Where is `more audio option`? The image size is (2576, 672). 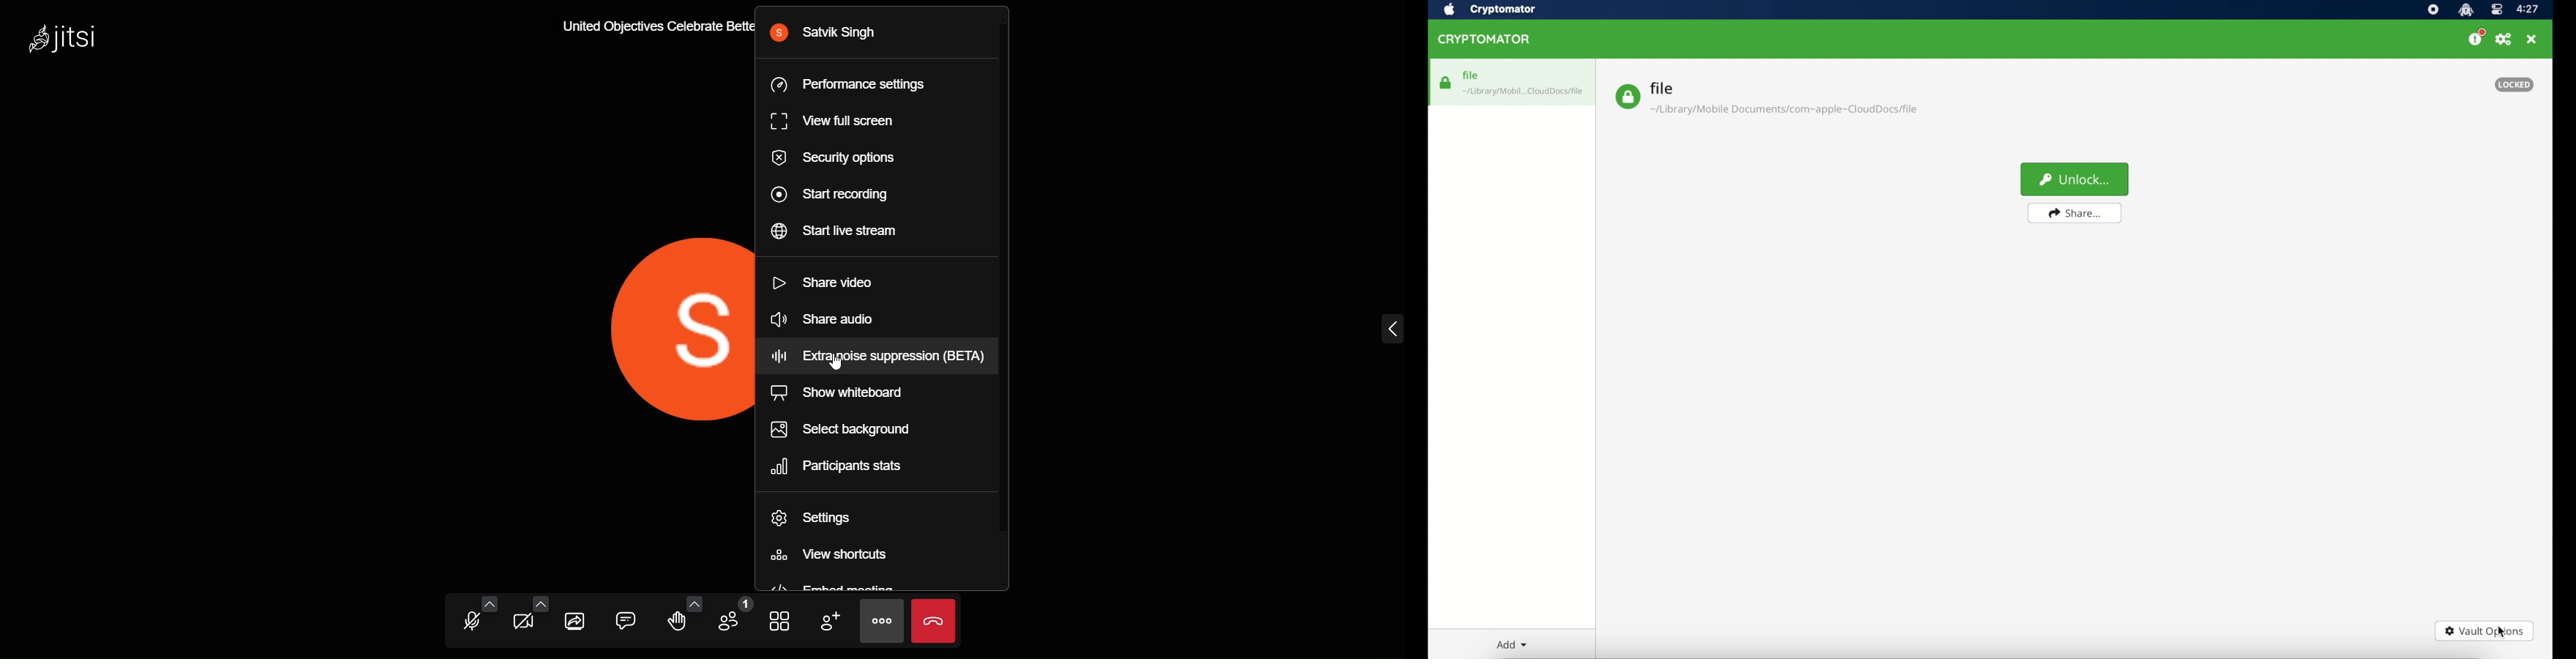
more audio option is located at coordinates (487, 603).